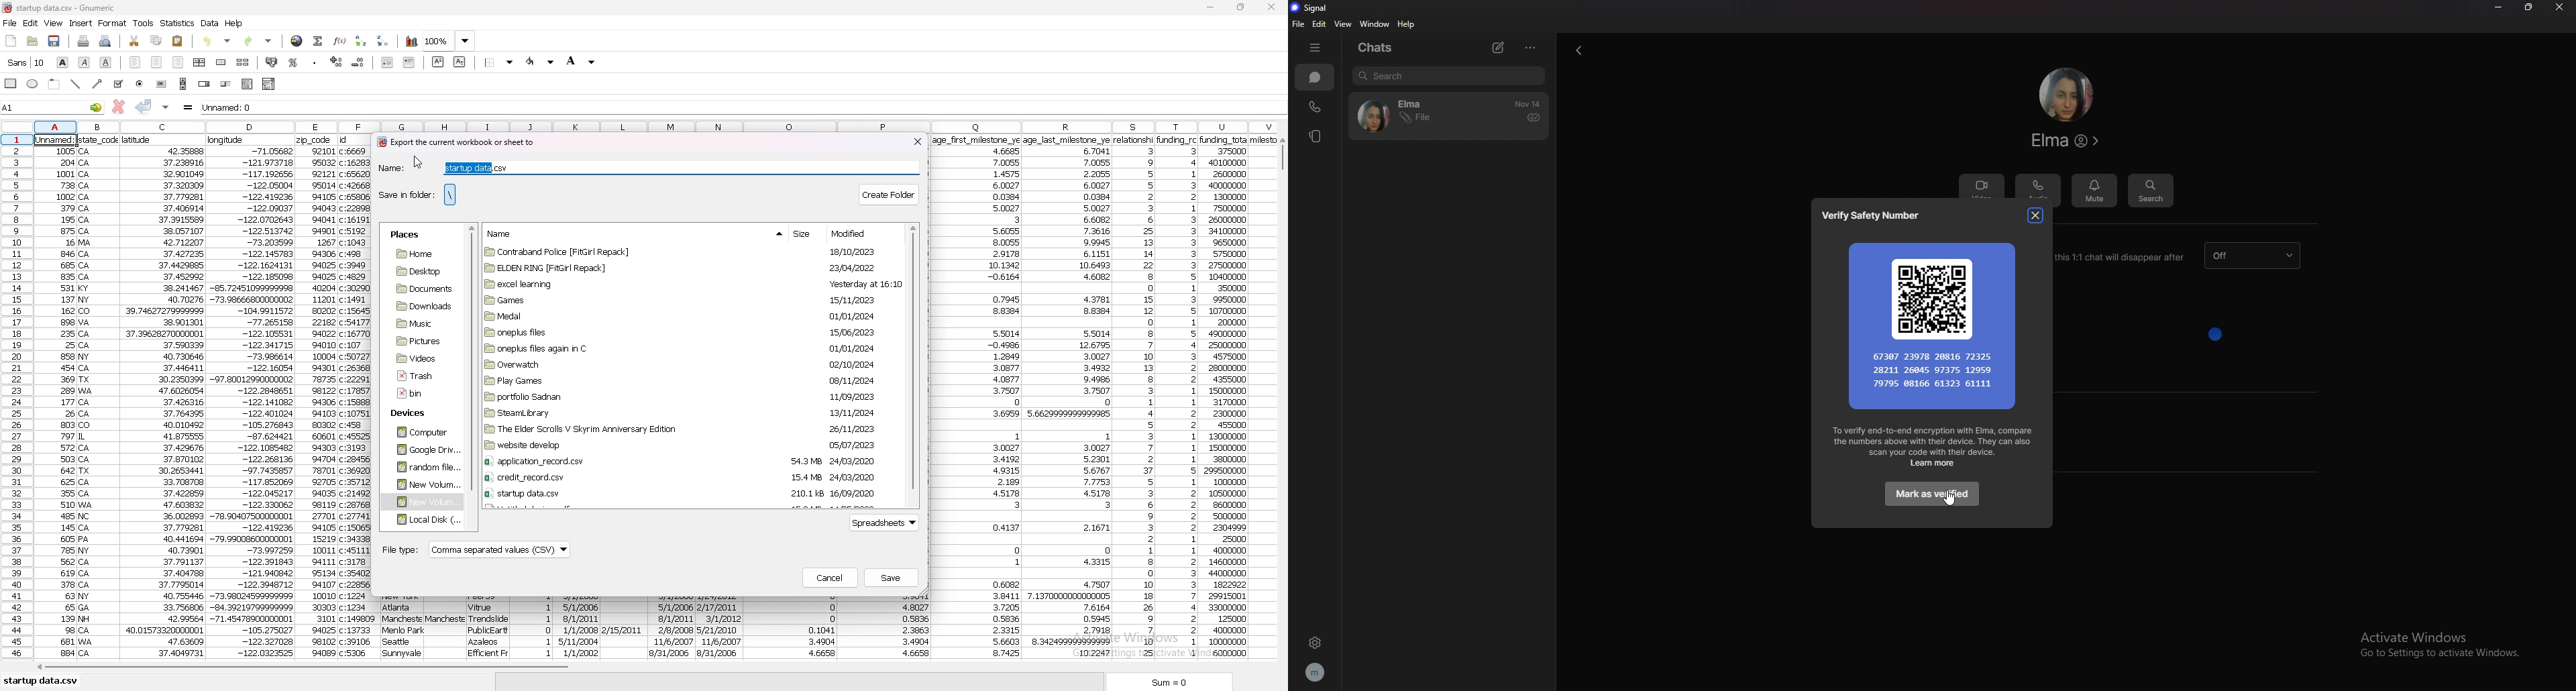 This screenshot has height=700, width=2576. I want to click on video call, so click(1981, 183).